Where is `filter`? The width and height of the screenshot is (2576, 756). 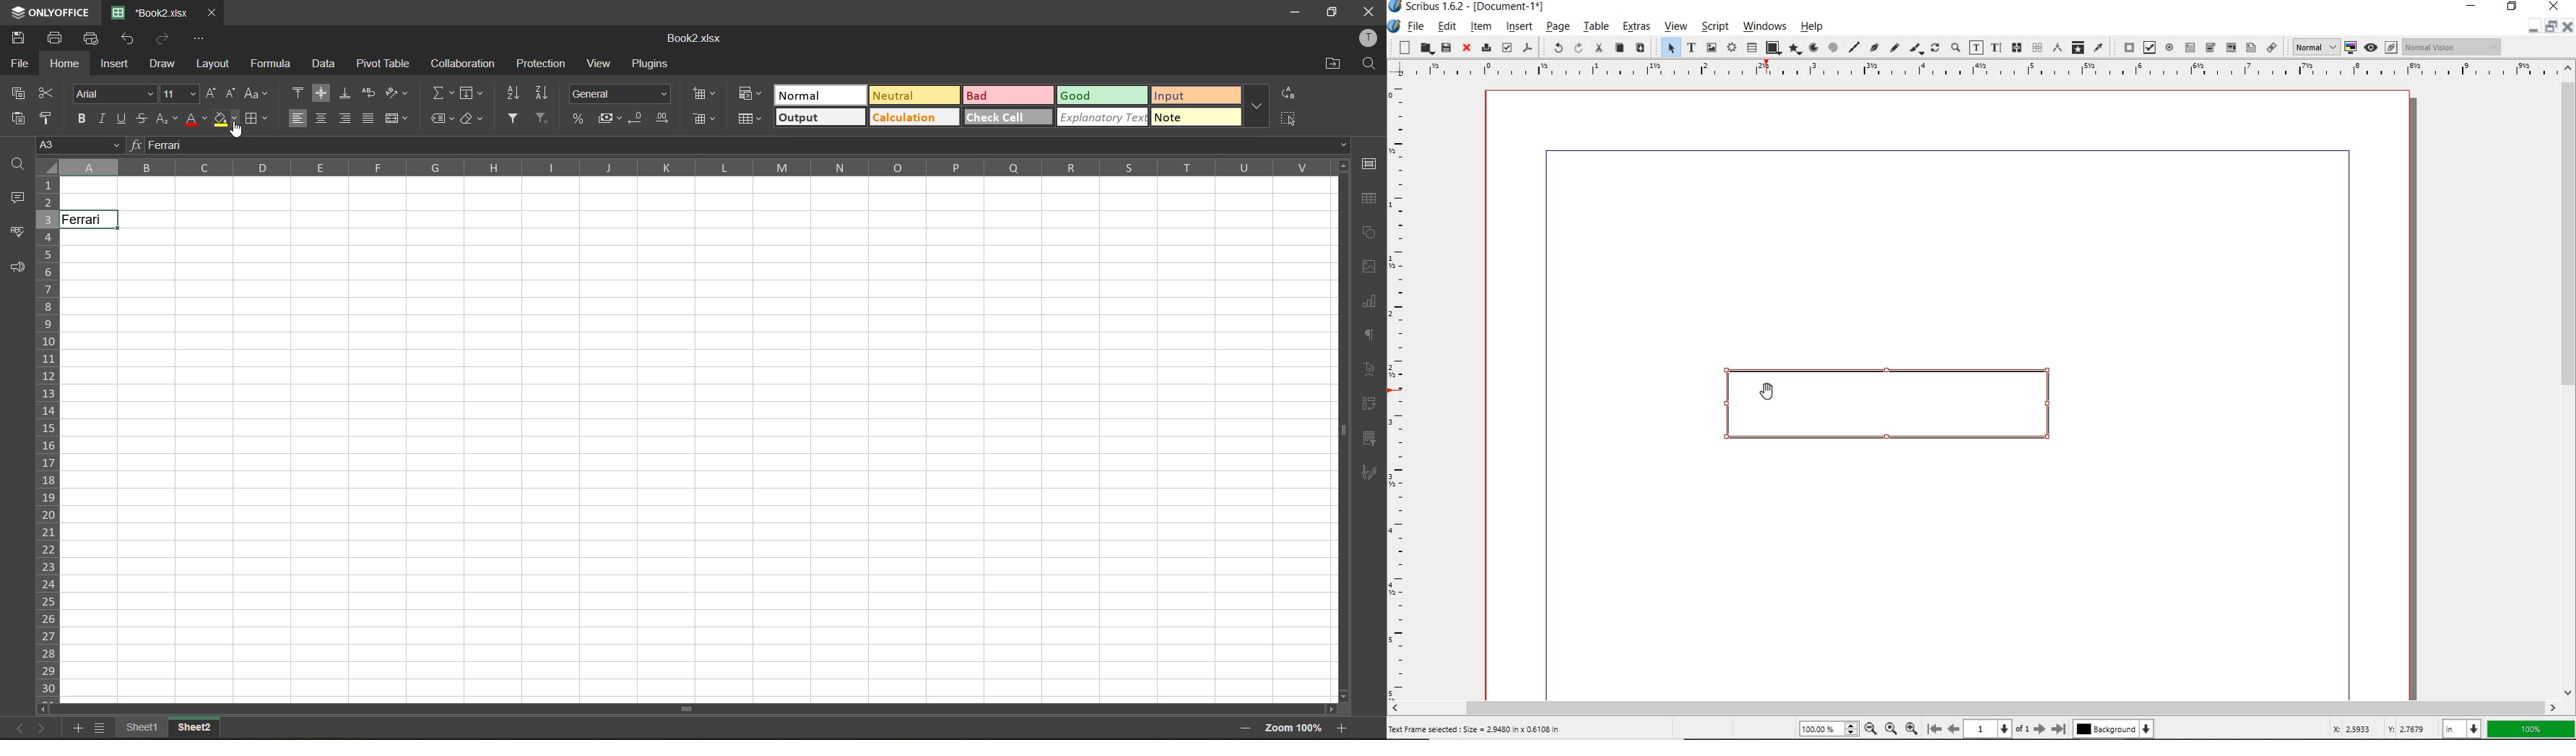
filter is located at coordinates (515, 119).